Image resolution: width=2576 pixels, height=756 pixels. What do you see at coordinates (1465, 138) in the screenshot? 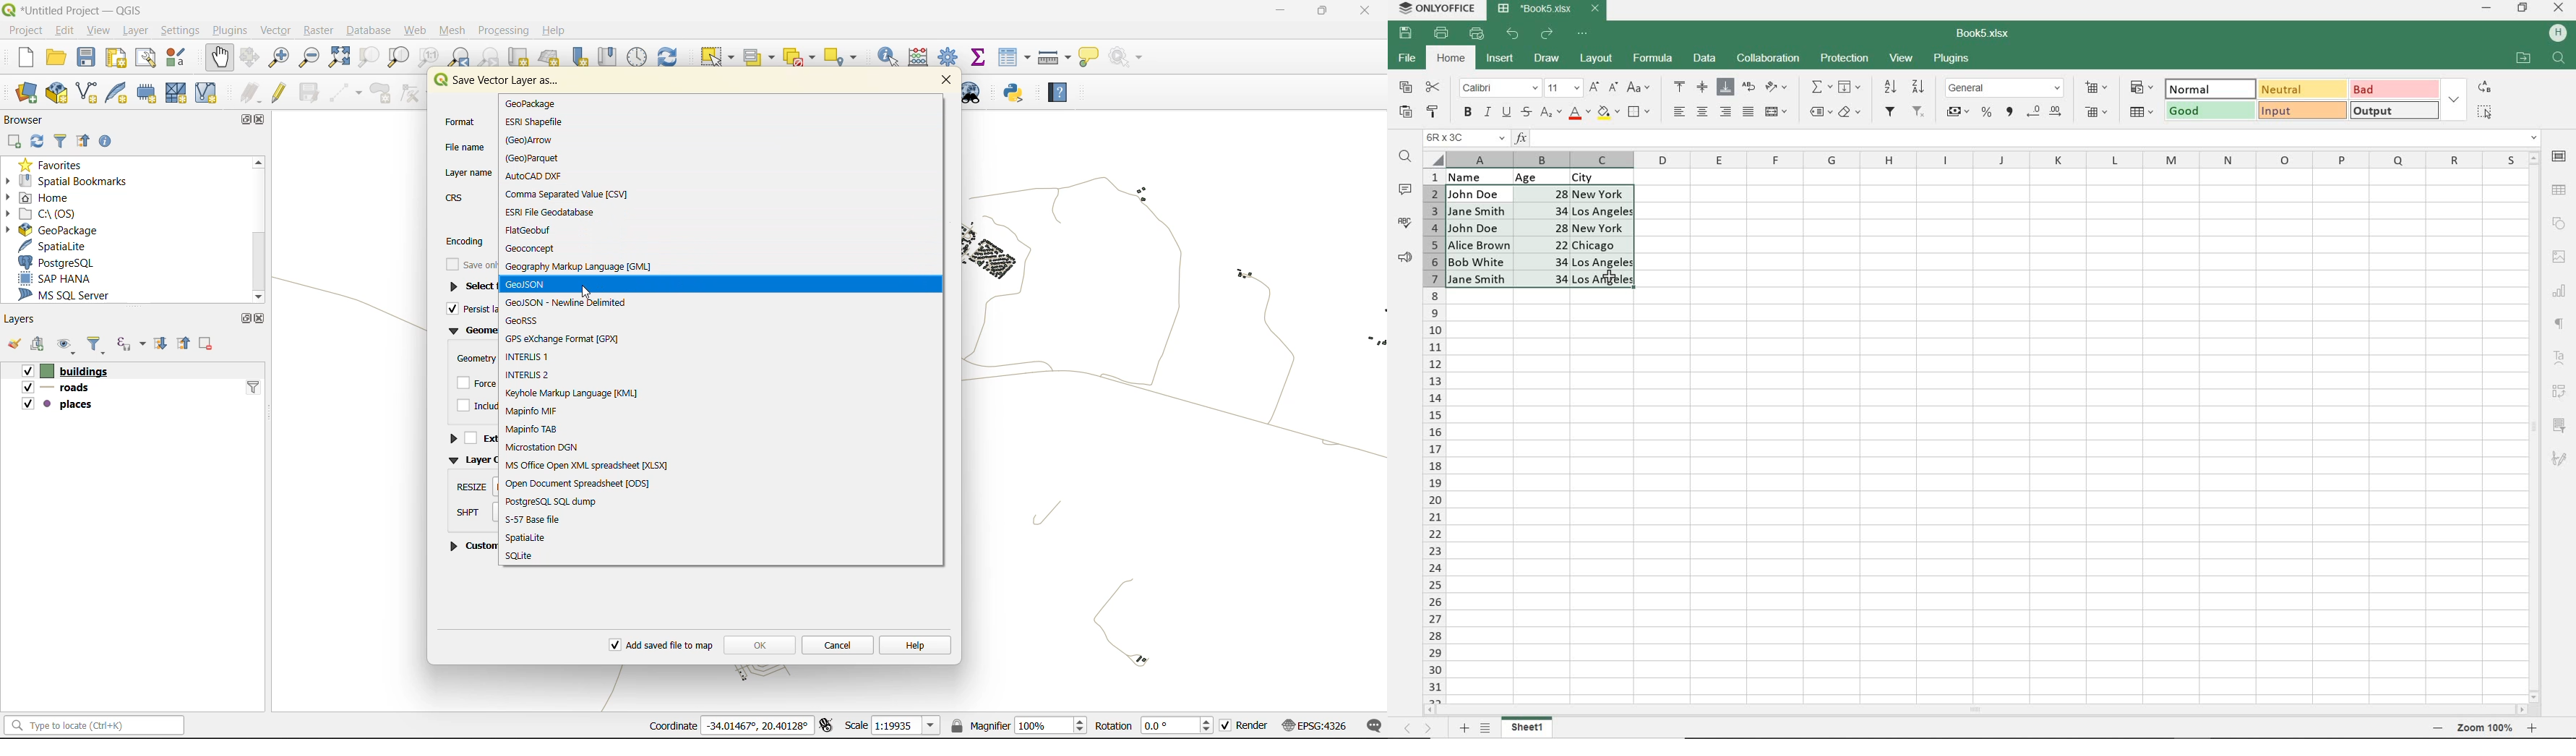
I see `NAME MANAGER` at bounding box center [1465, 138].